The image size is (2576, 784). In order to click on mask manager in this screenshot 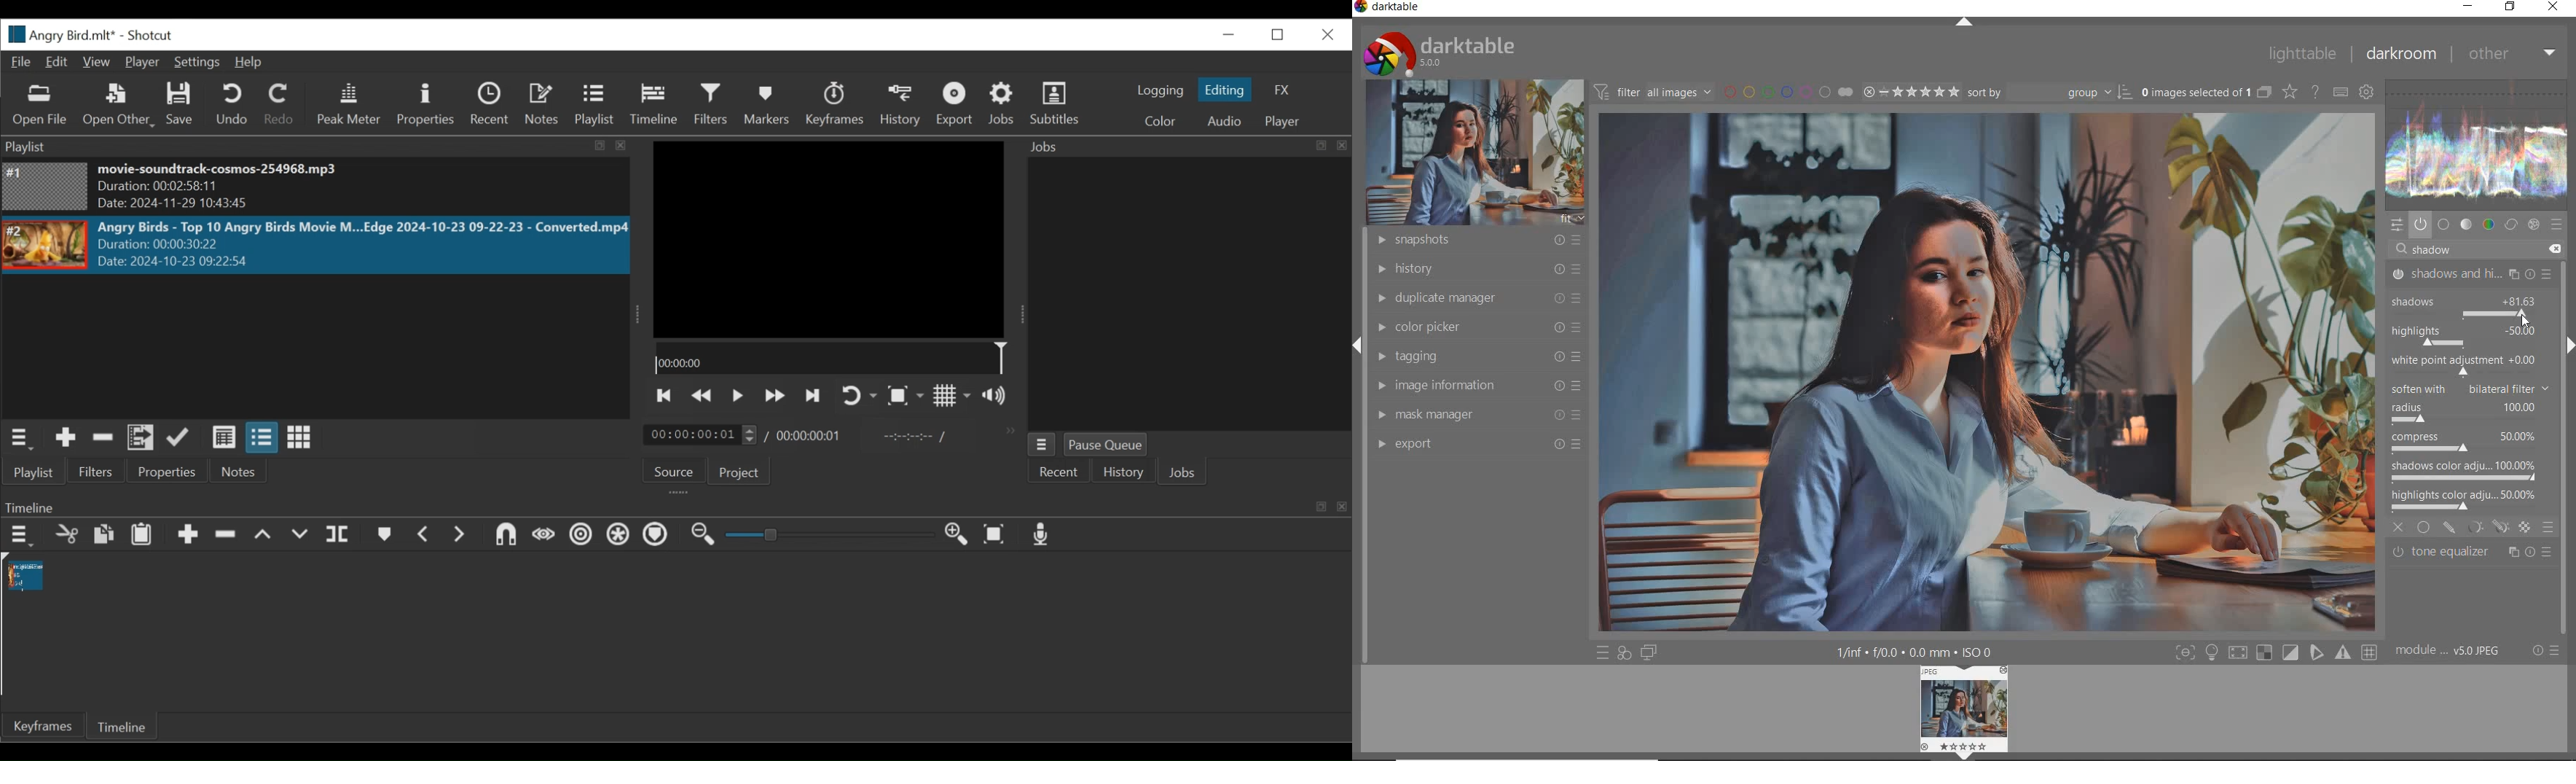, I will do `click(1478, 416)`.